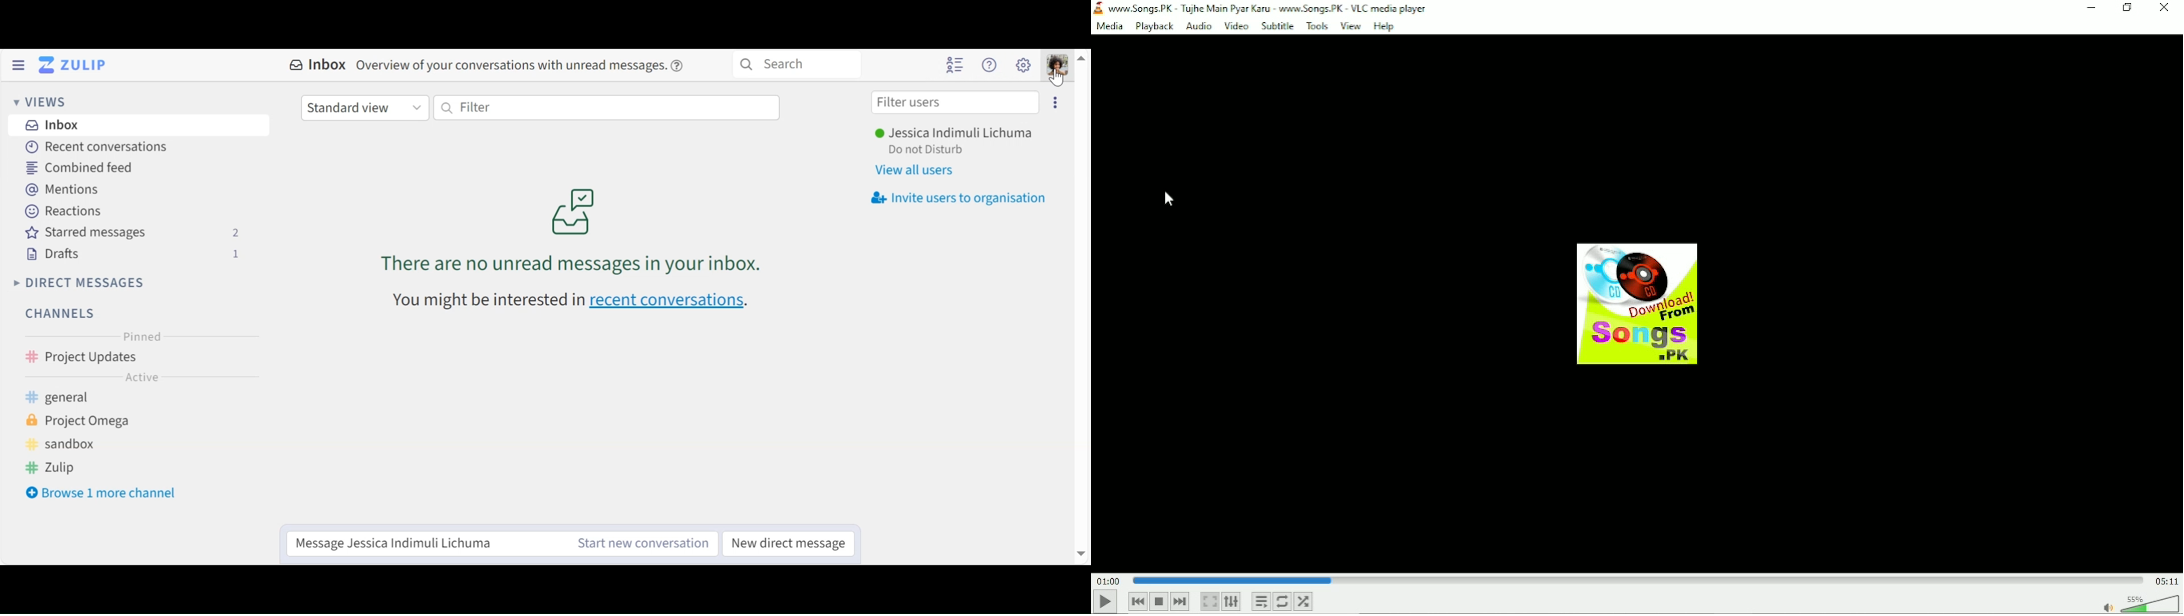 The height and width of the screenshot is (616, 2184). I want to click on Help menu, so click(990, 65).